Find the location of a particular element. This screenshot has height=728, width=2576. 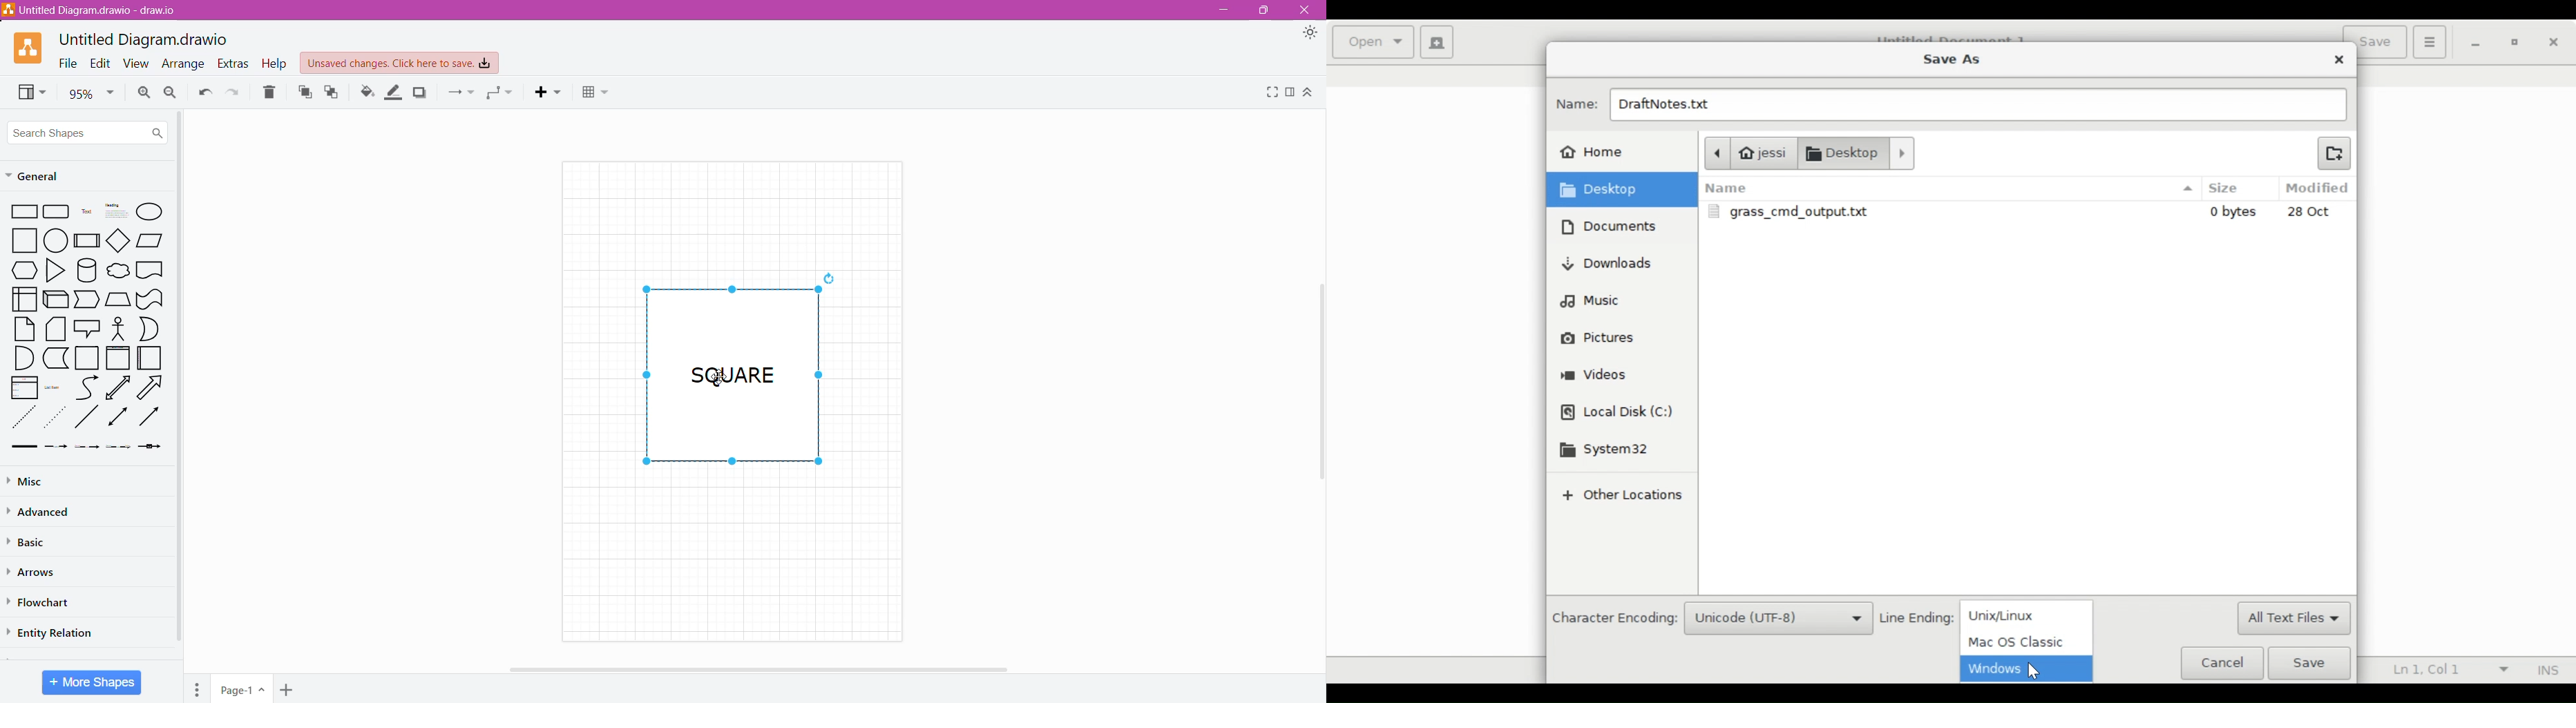

diagonal line is located at coordinates (86, 418).